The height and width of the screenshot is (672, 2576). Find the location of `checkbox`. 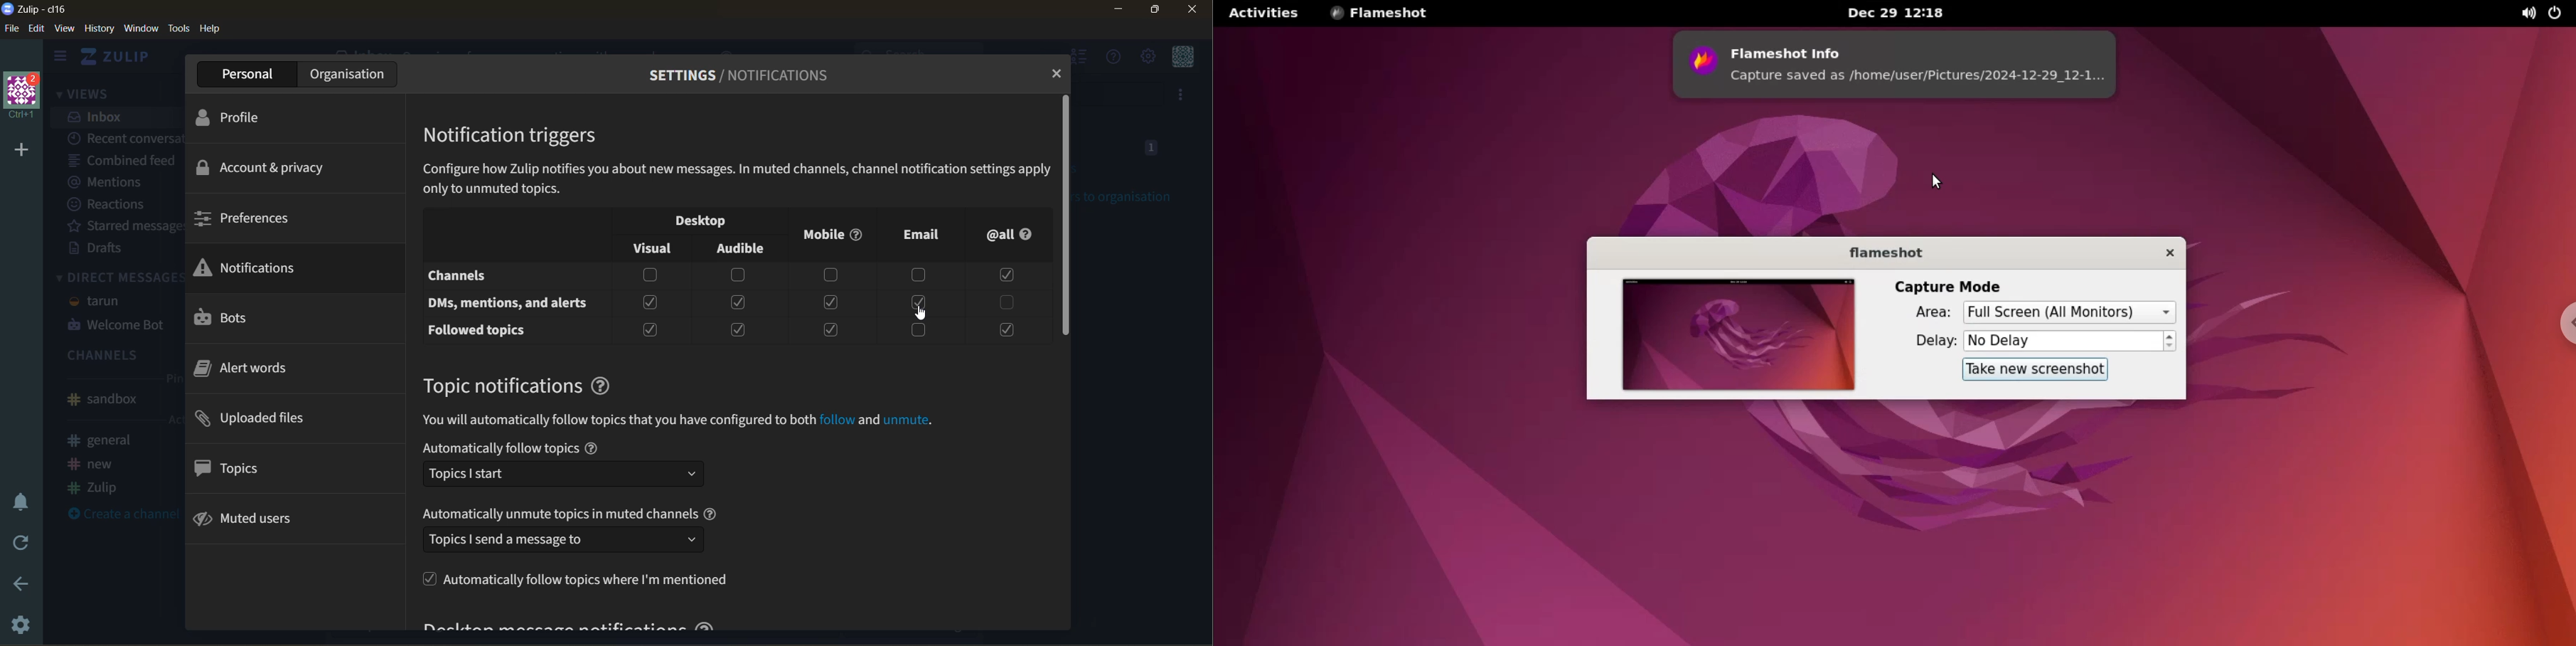

checkbox is located at coordinates (1005, 276).